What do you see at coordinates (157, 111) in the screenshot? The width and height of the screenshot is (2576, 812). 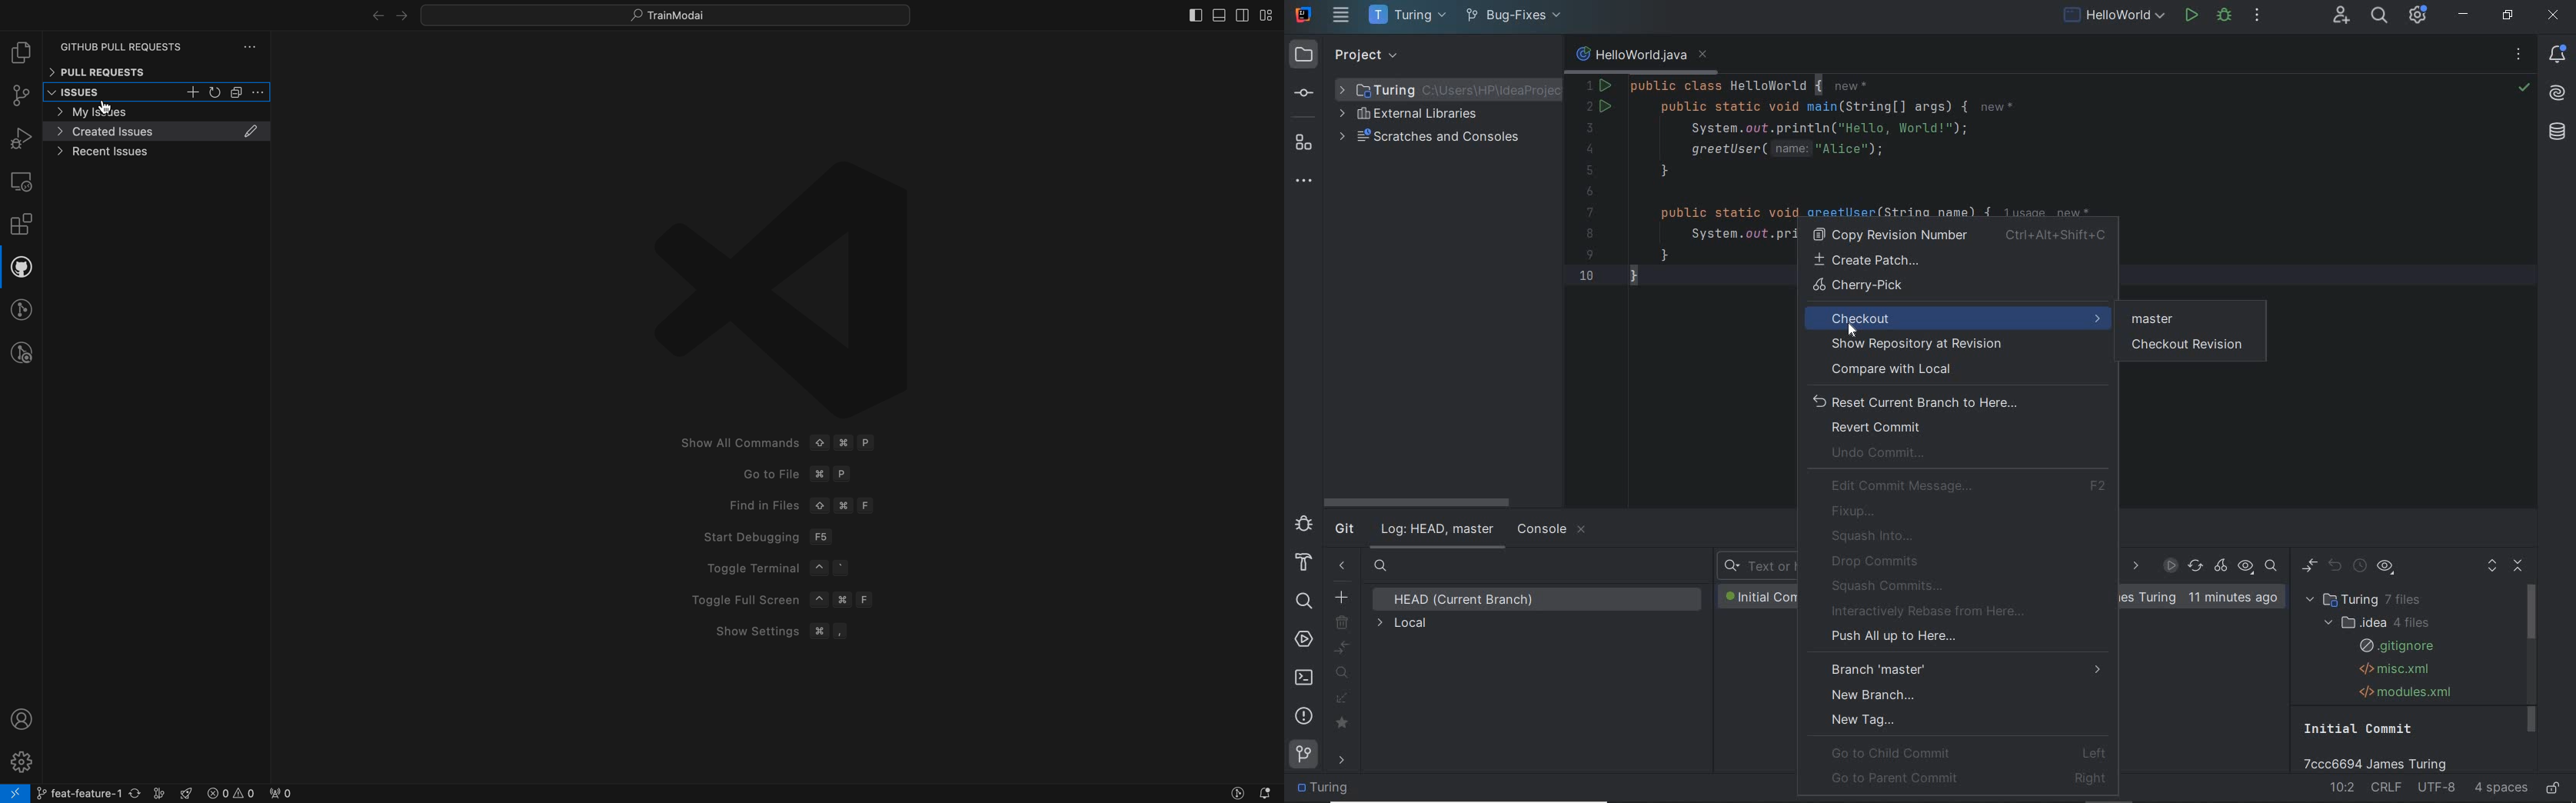 I see `my issues` at bounding box center [157, 111].